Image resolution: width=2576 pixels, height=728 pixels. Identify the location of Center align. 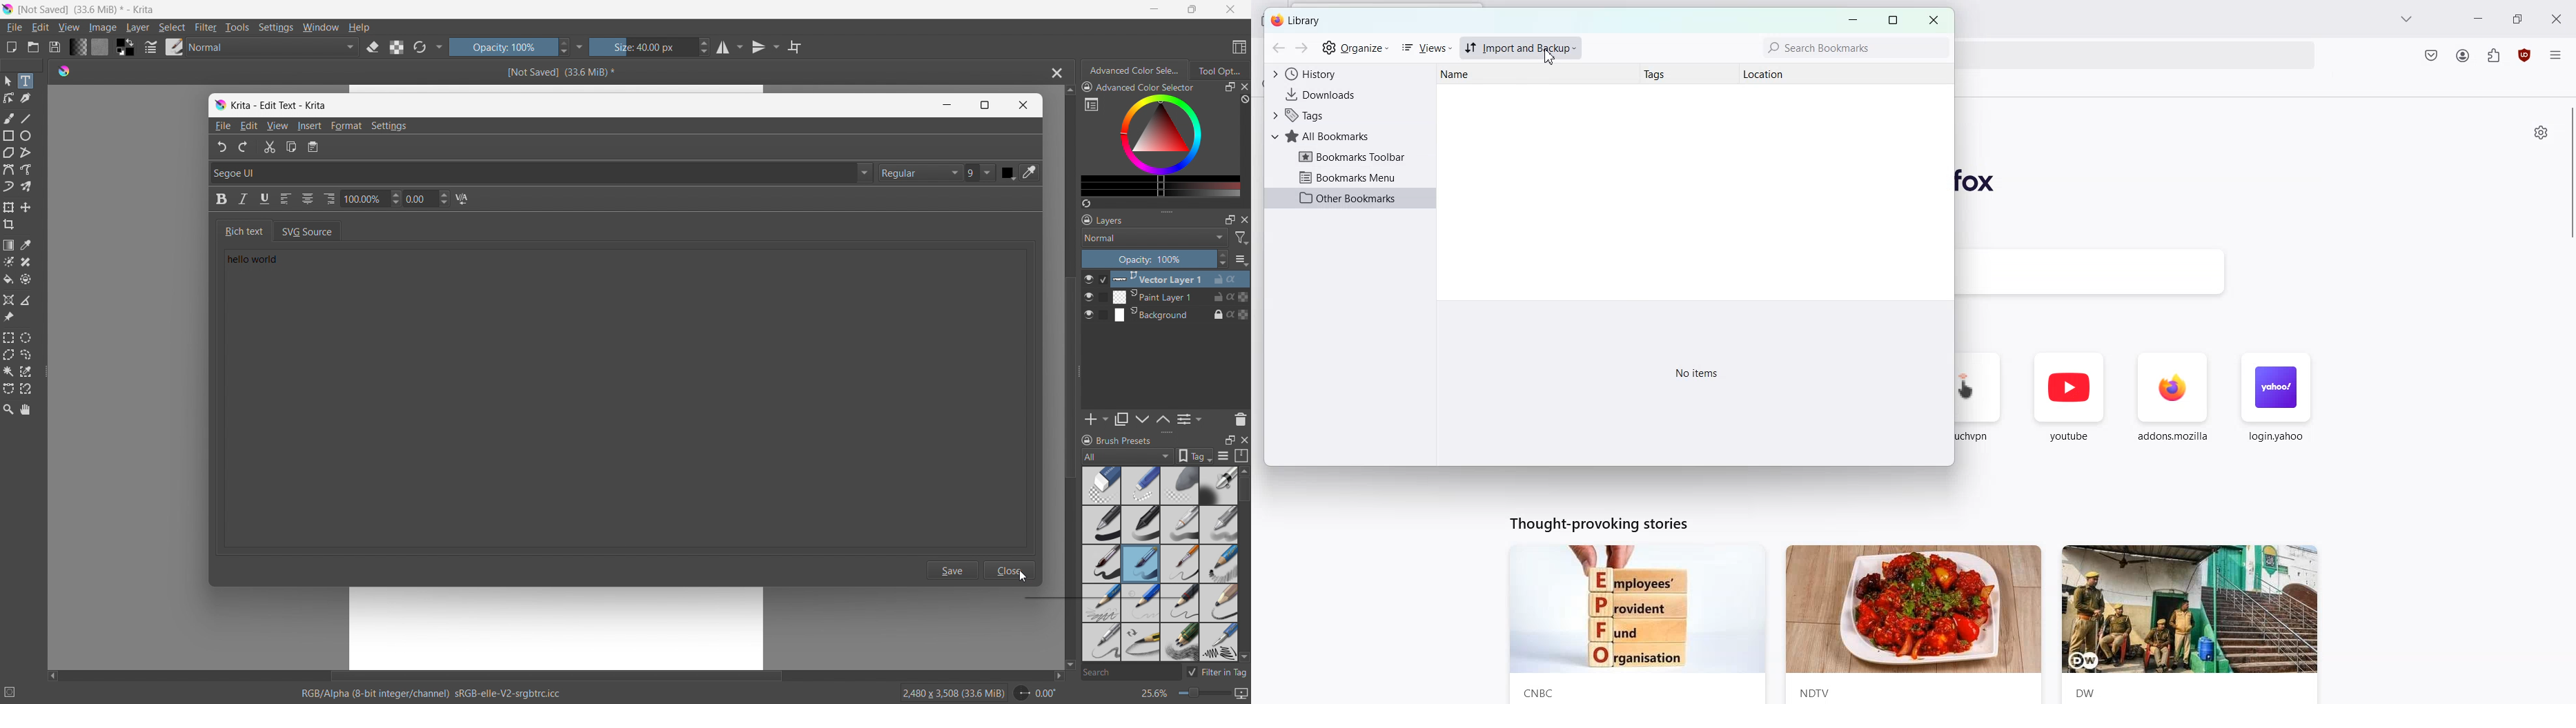
(309, 198).